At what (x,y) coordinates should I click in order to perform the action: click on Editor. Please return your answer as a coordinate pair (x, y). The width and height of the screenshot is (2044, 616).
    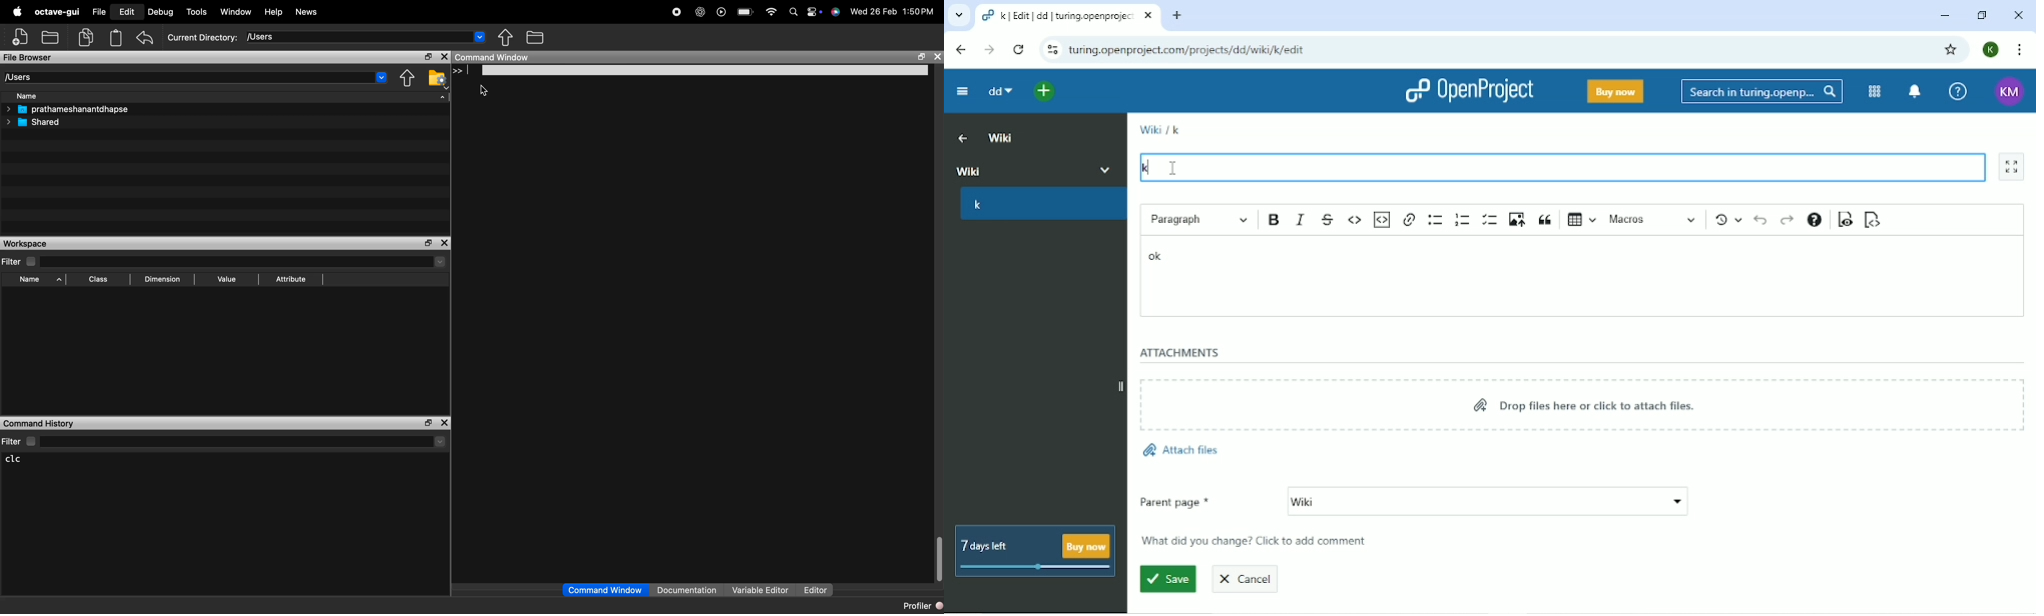
    Looking at the image, I should click on (816, 590).